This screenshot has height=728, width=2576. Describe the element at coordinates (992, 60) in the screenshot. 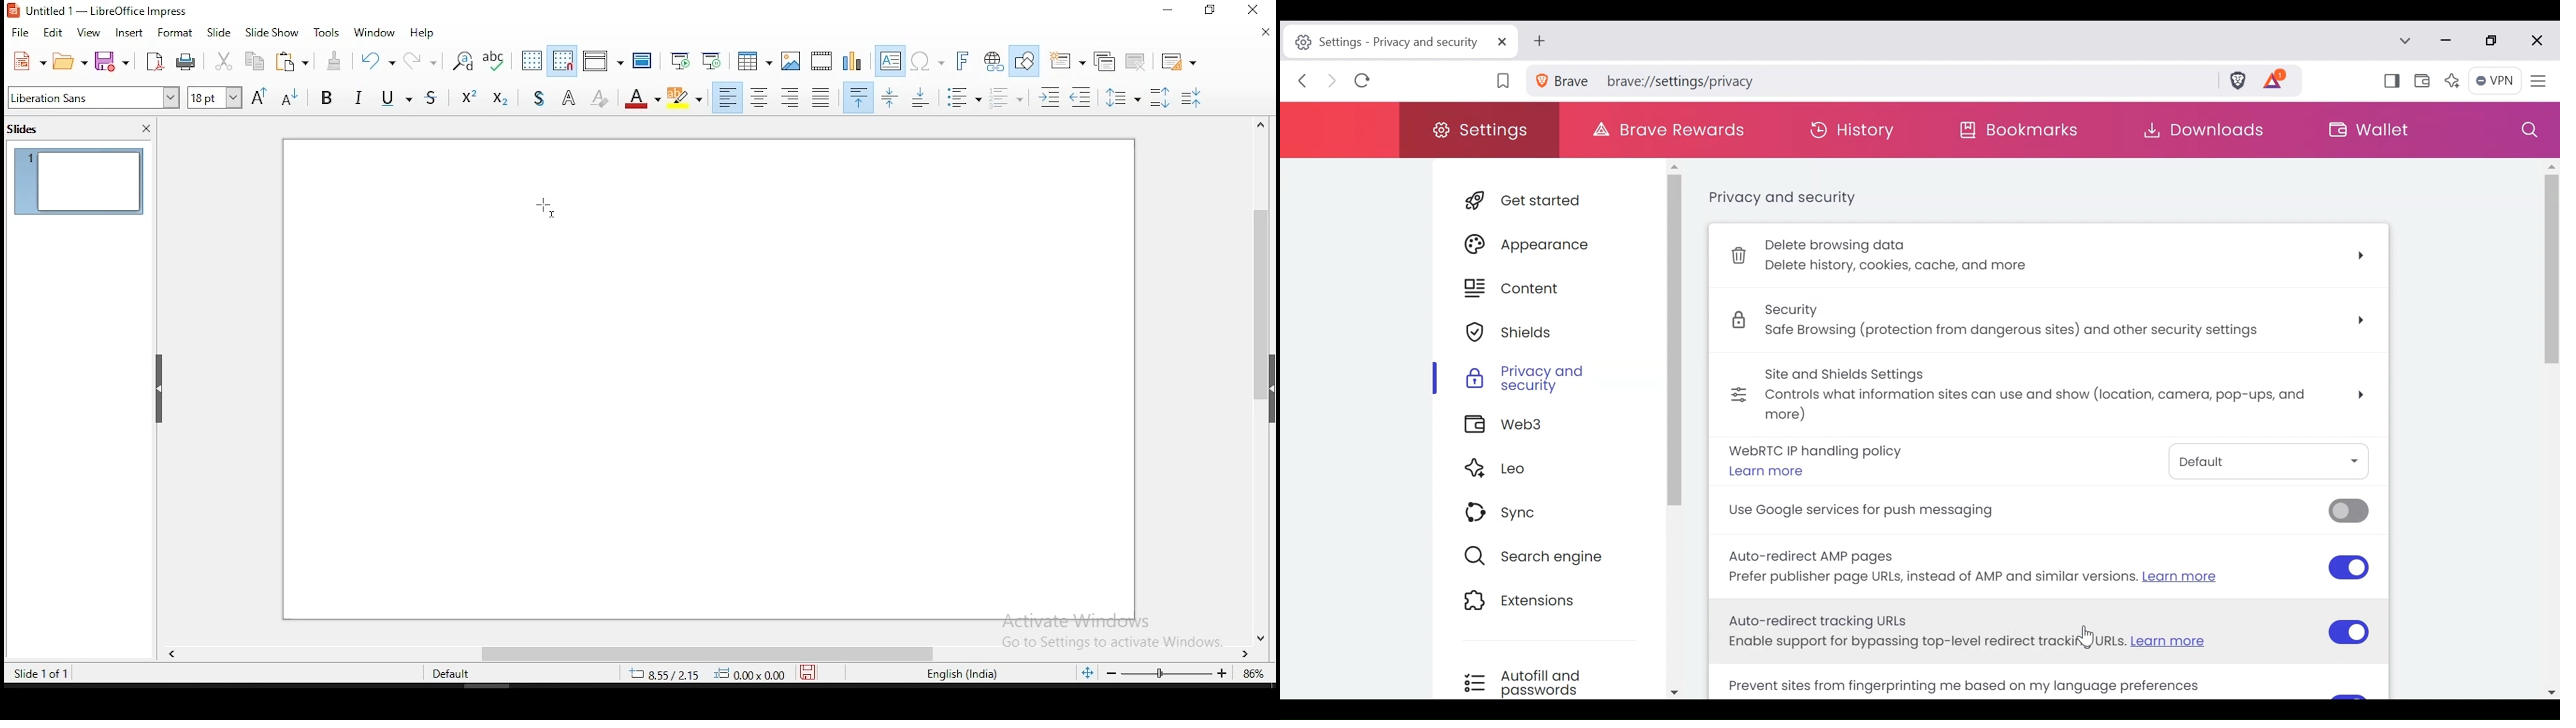

I see `insert hyperlink` at that location.